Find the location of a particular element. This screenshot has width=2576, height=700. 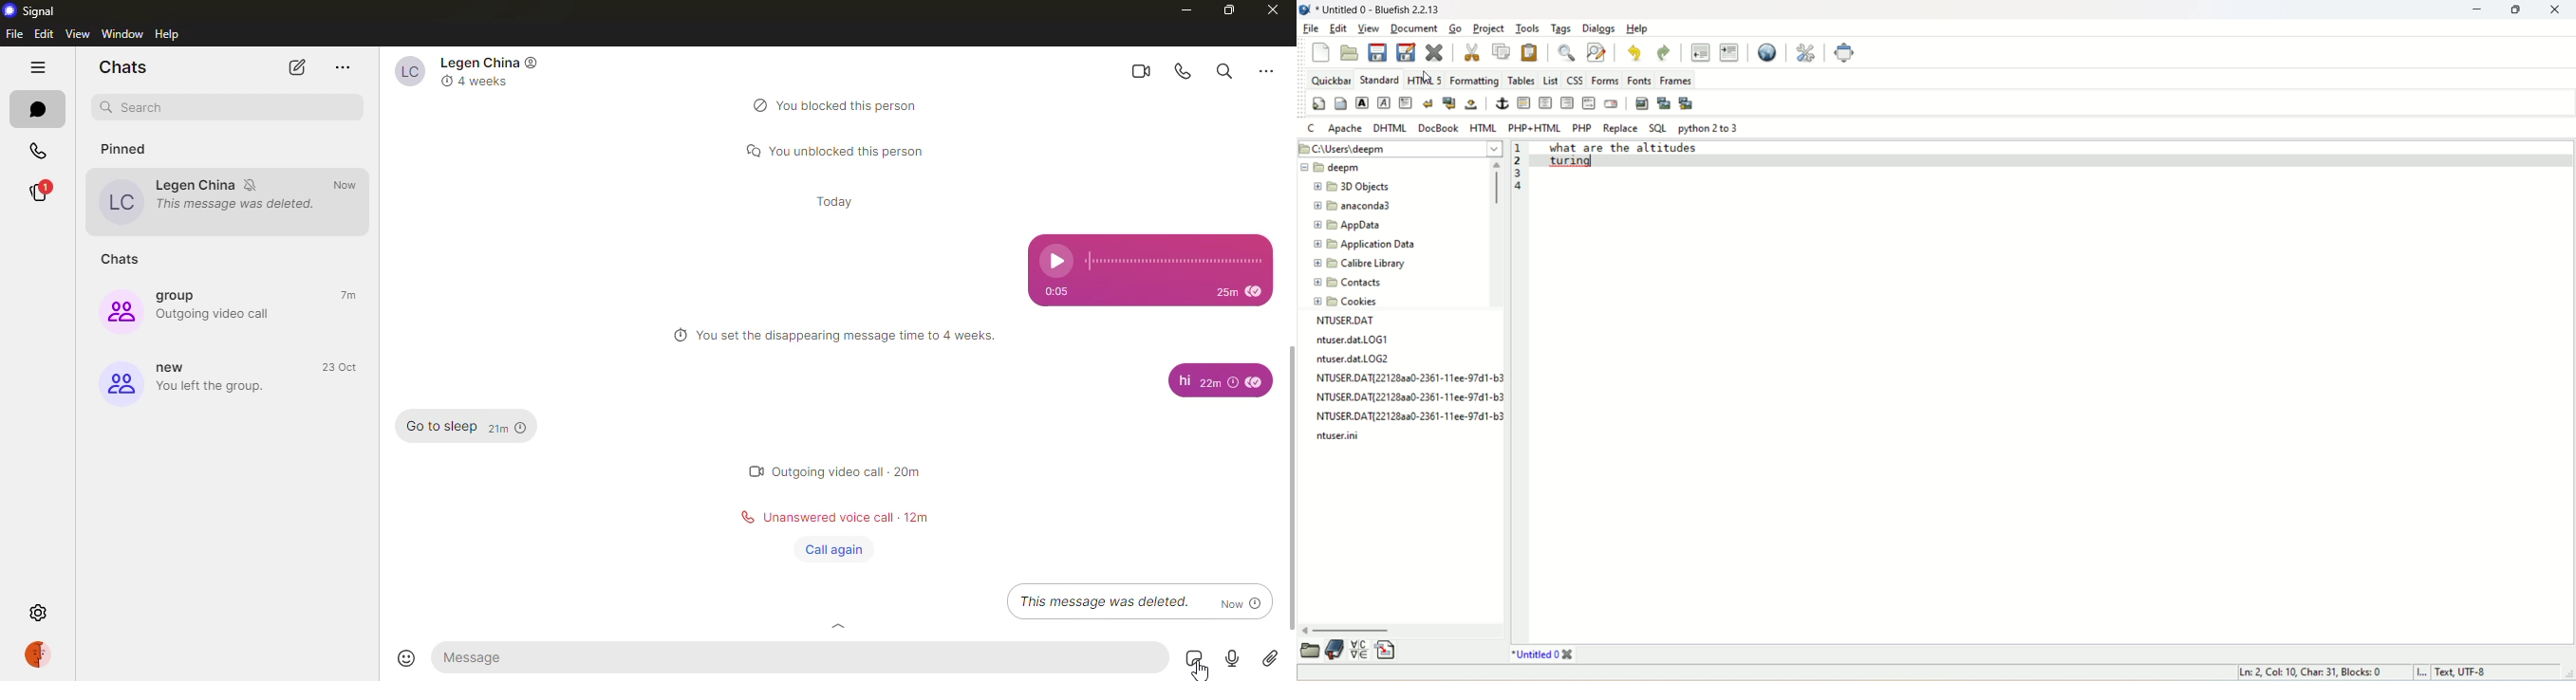

You blocked this person is located at coordinates (851, 105).